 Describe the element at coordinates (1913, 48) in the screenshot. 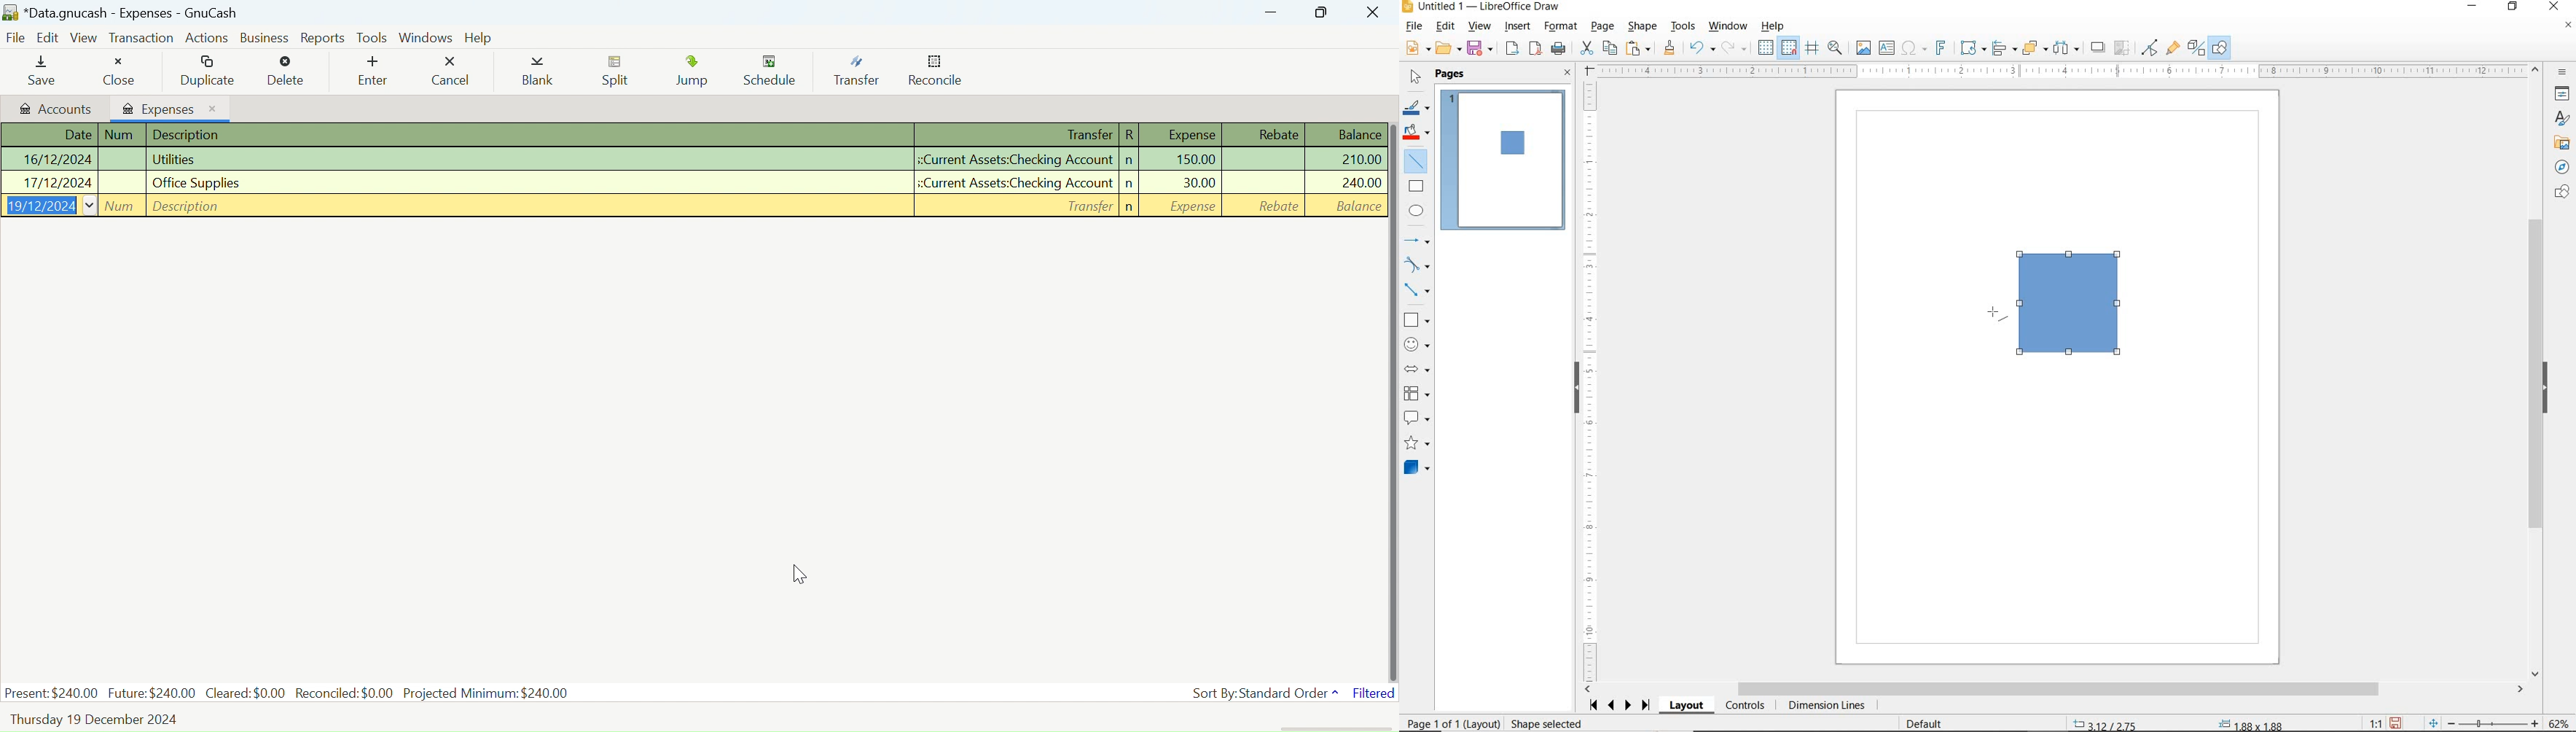

I see `INSERT SPECIAL CHARACTERS` at that location.